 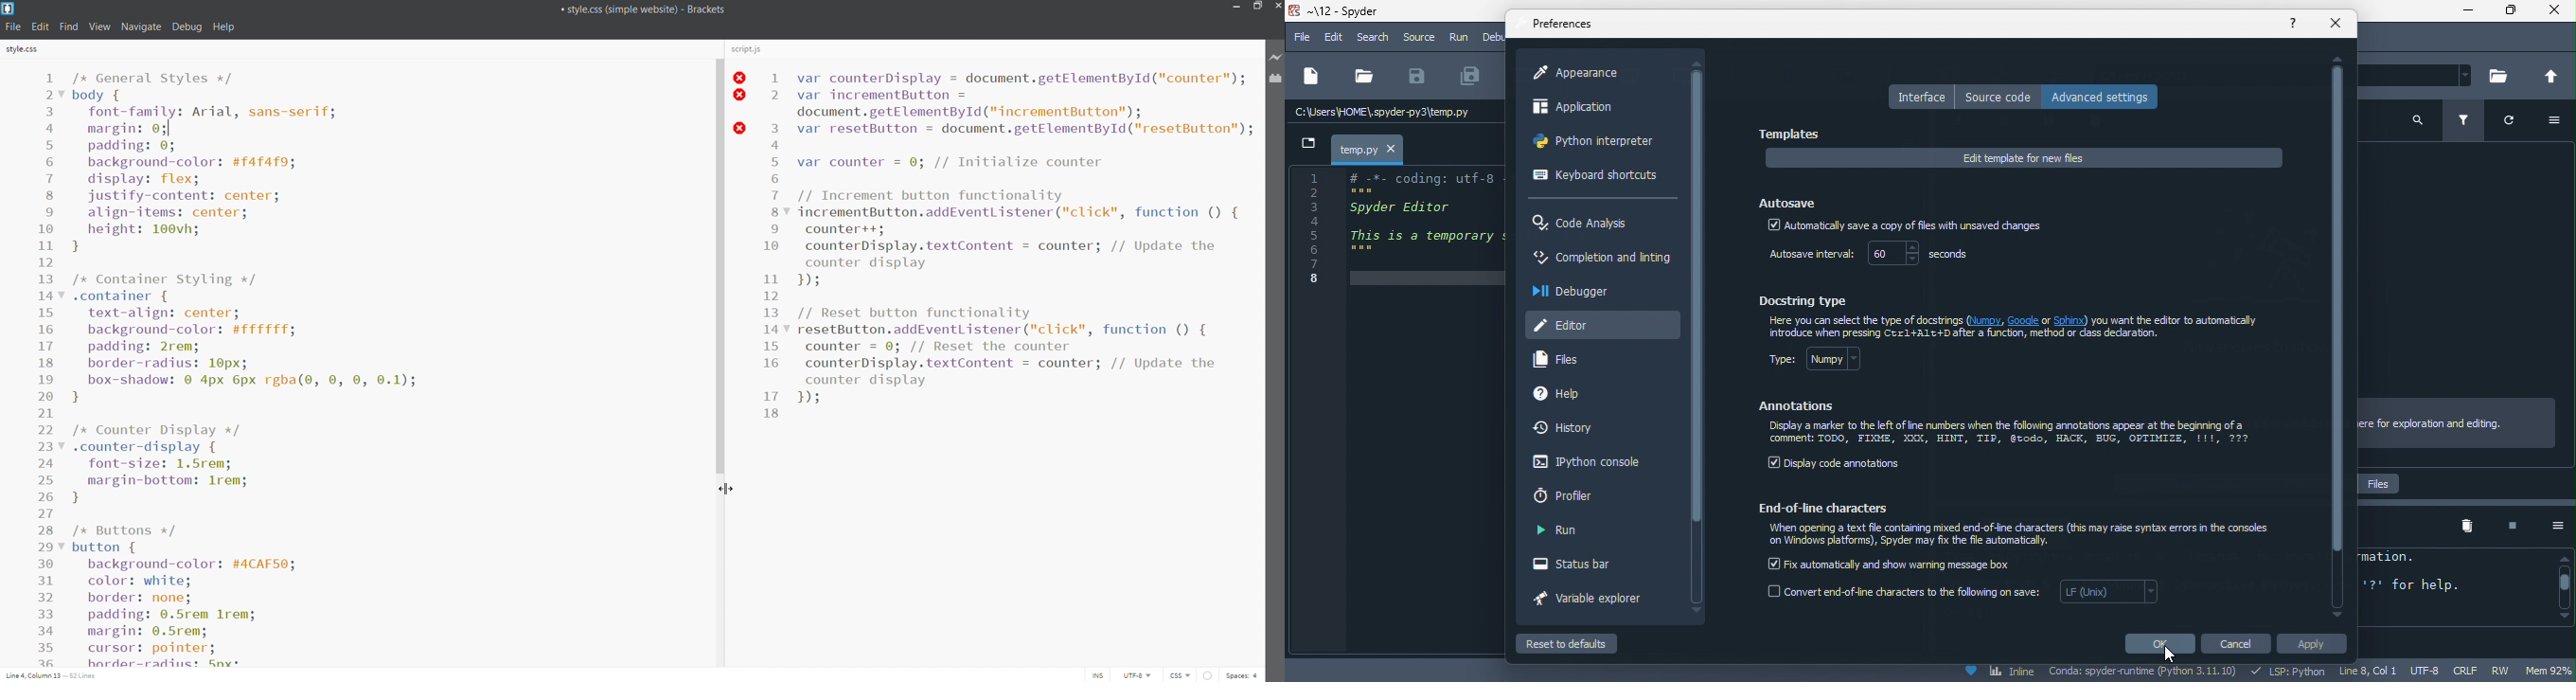 What do you see at coordinates (2239, 644) in the screenshot?
I see `cancel` at bounding box center [2239, 644].